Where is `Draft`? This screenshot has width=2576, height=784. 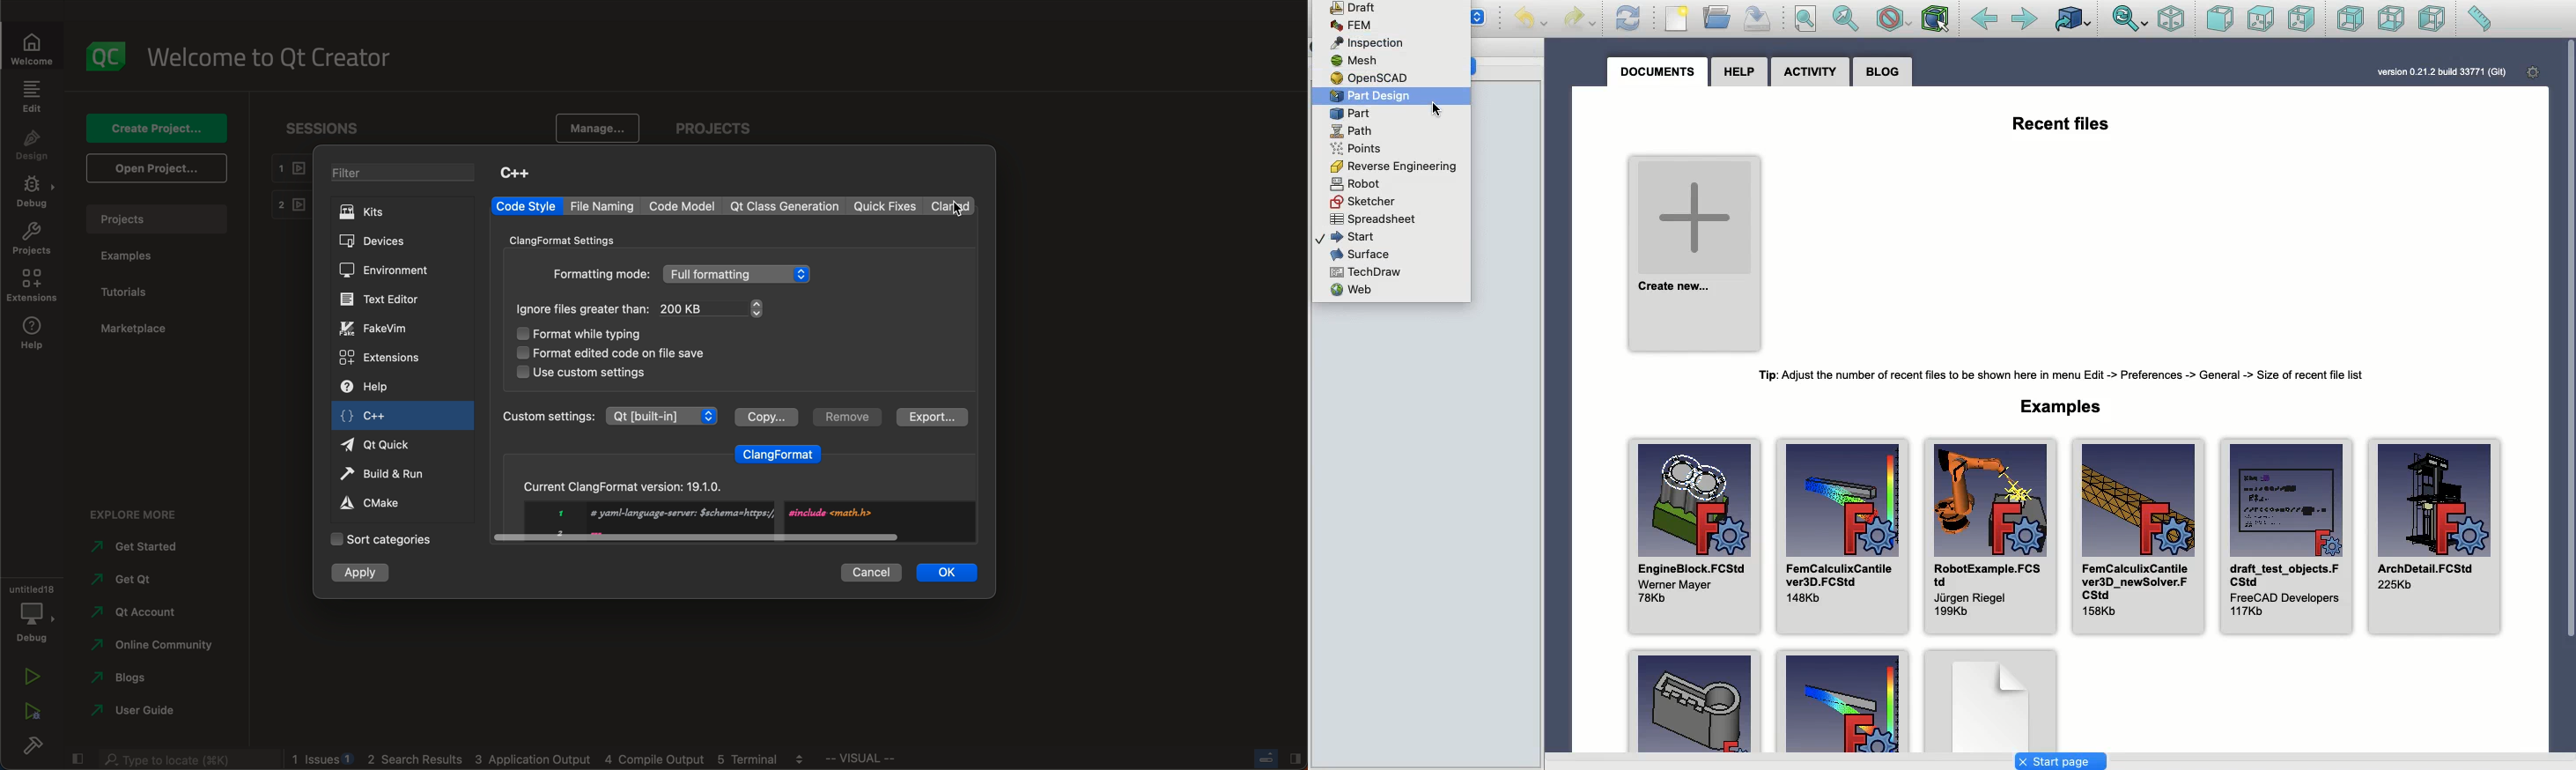
Draft is located at coordinates (1354, 9).